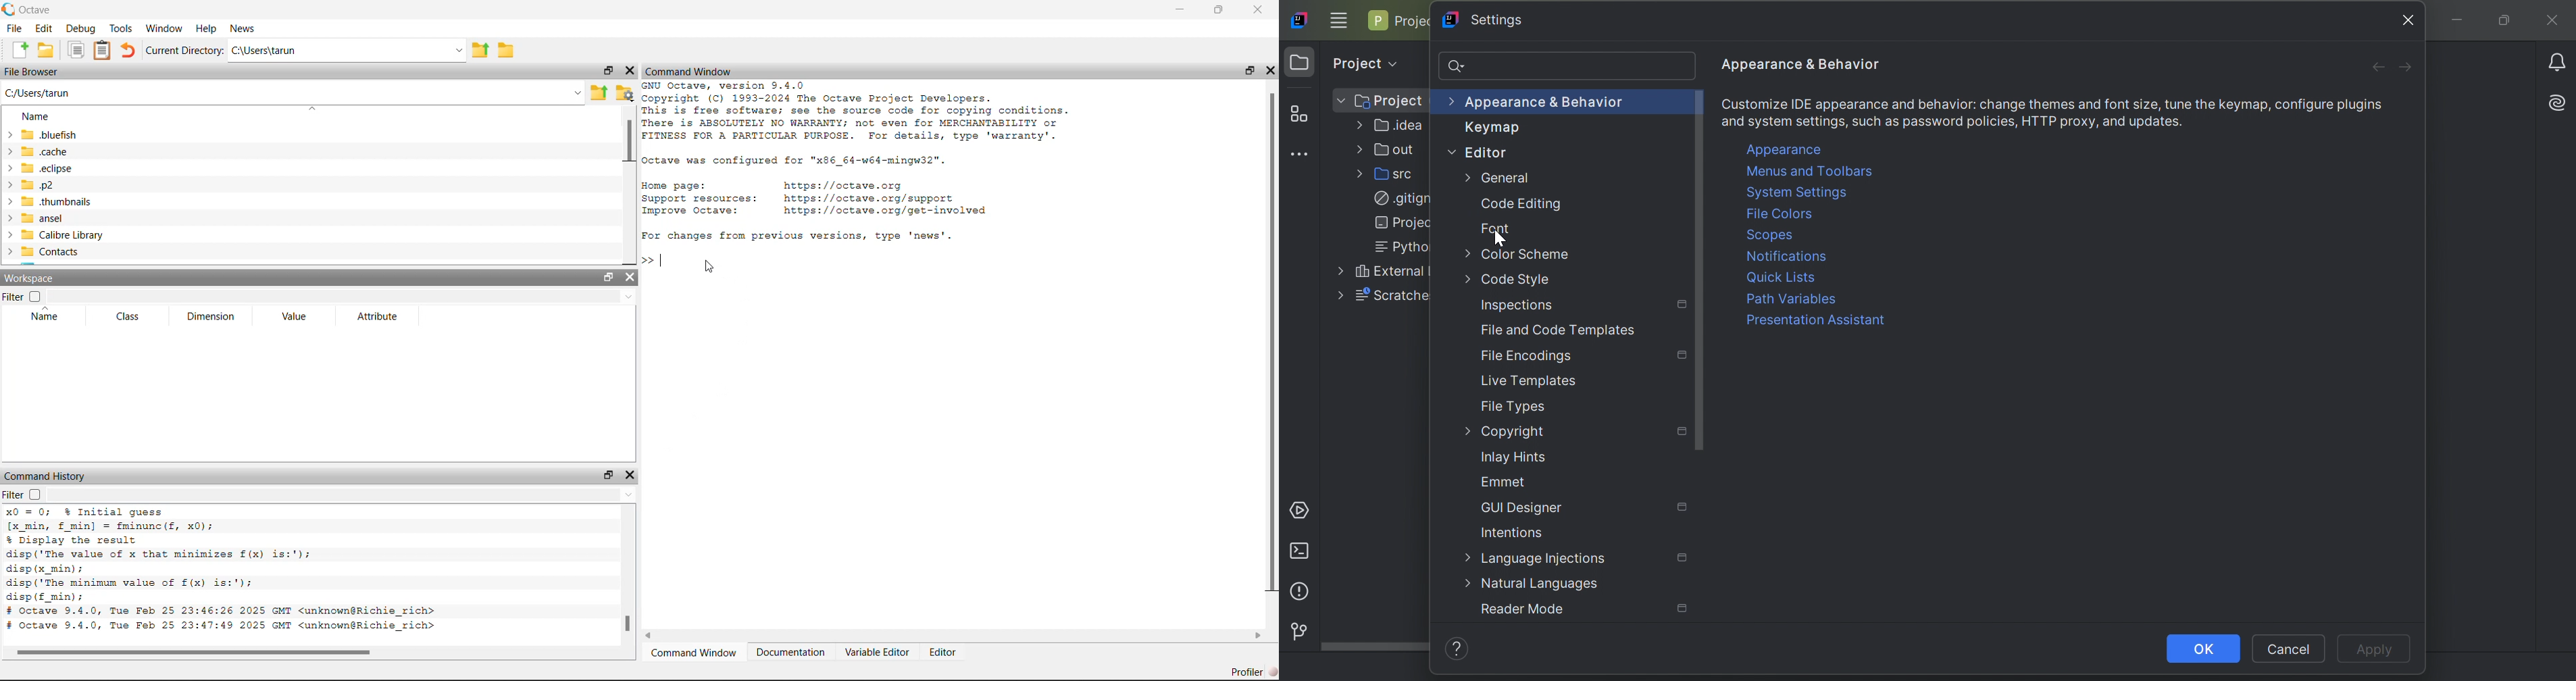 The image size is (2576, 700). Describe the element at coordinates (879, 650) in the screenshot. I see `Variable Editor` at that location.